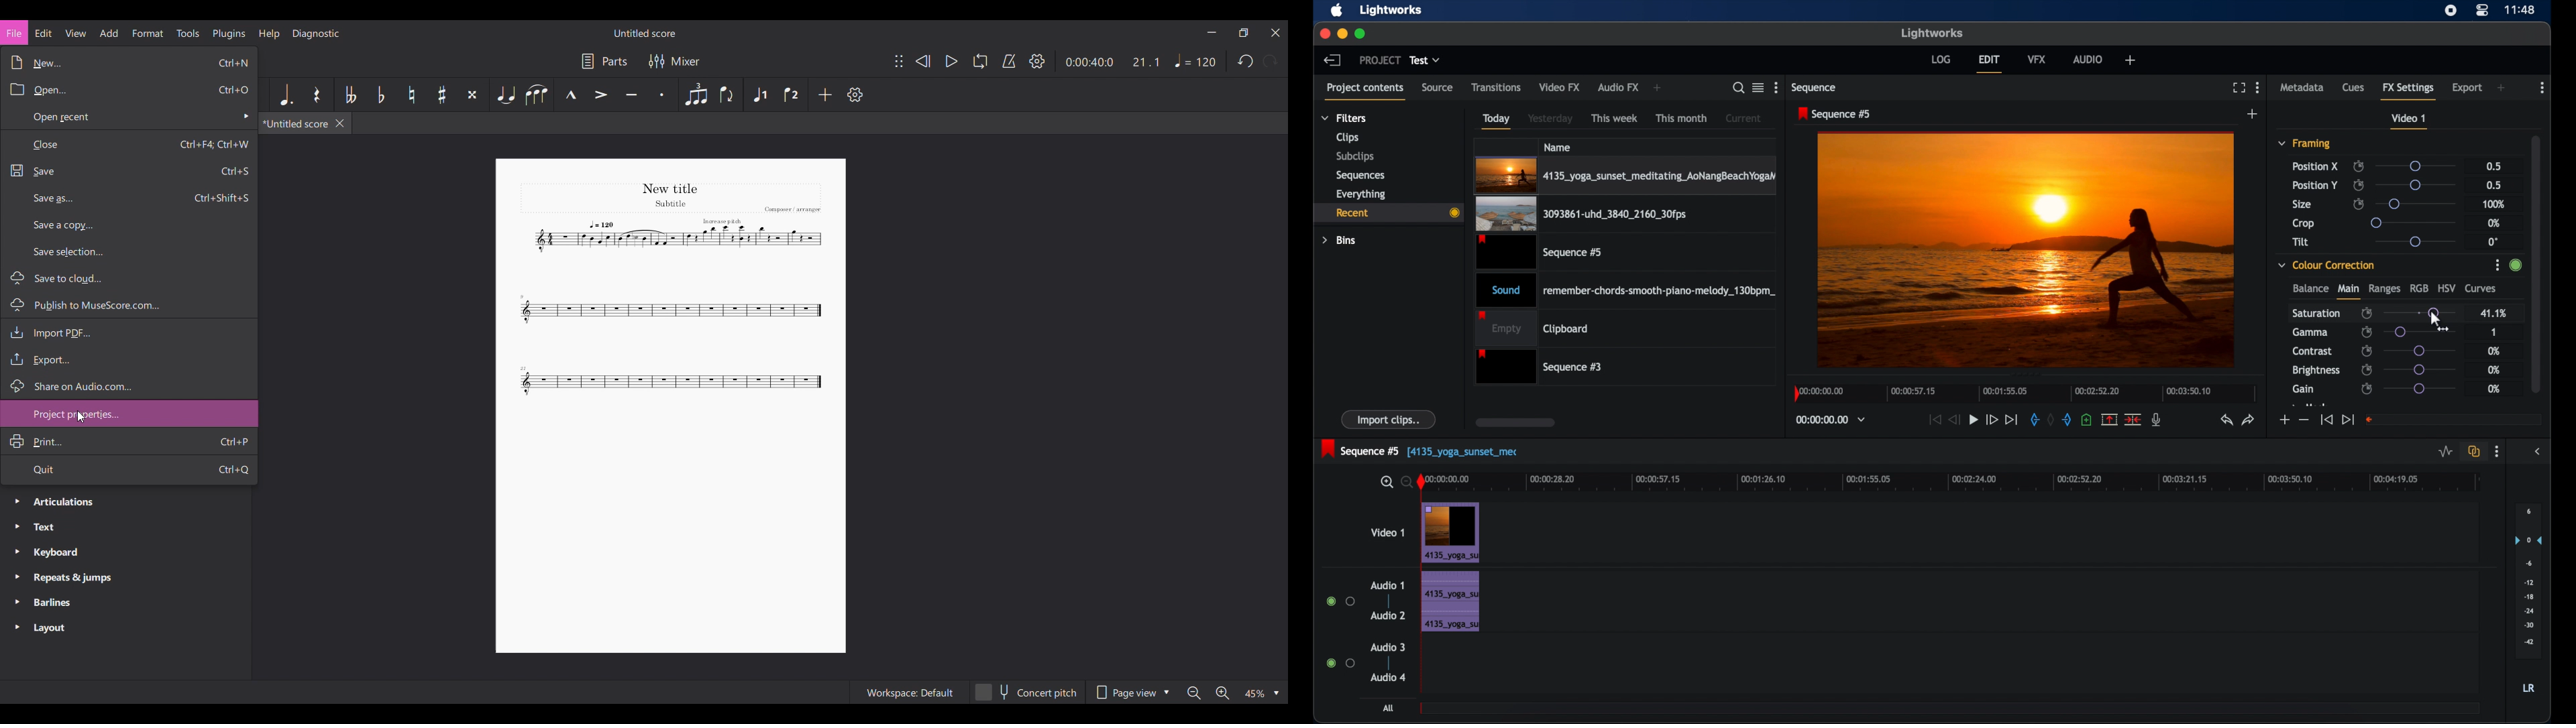 The width and height of the screenshot is (2576, 728). I want to click on sequence, so click(1815, 88).